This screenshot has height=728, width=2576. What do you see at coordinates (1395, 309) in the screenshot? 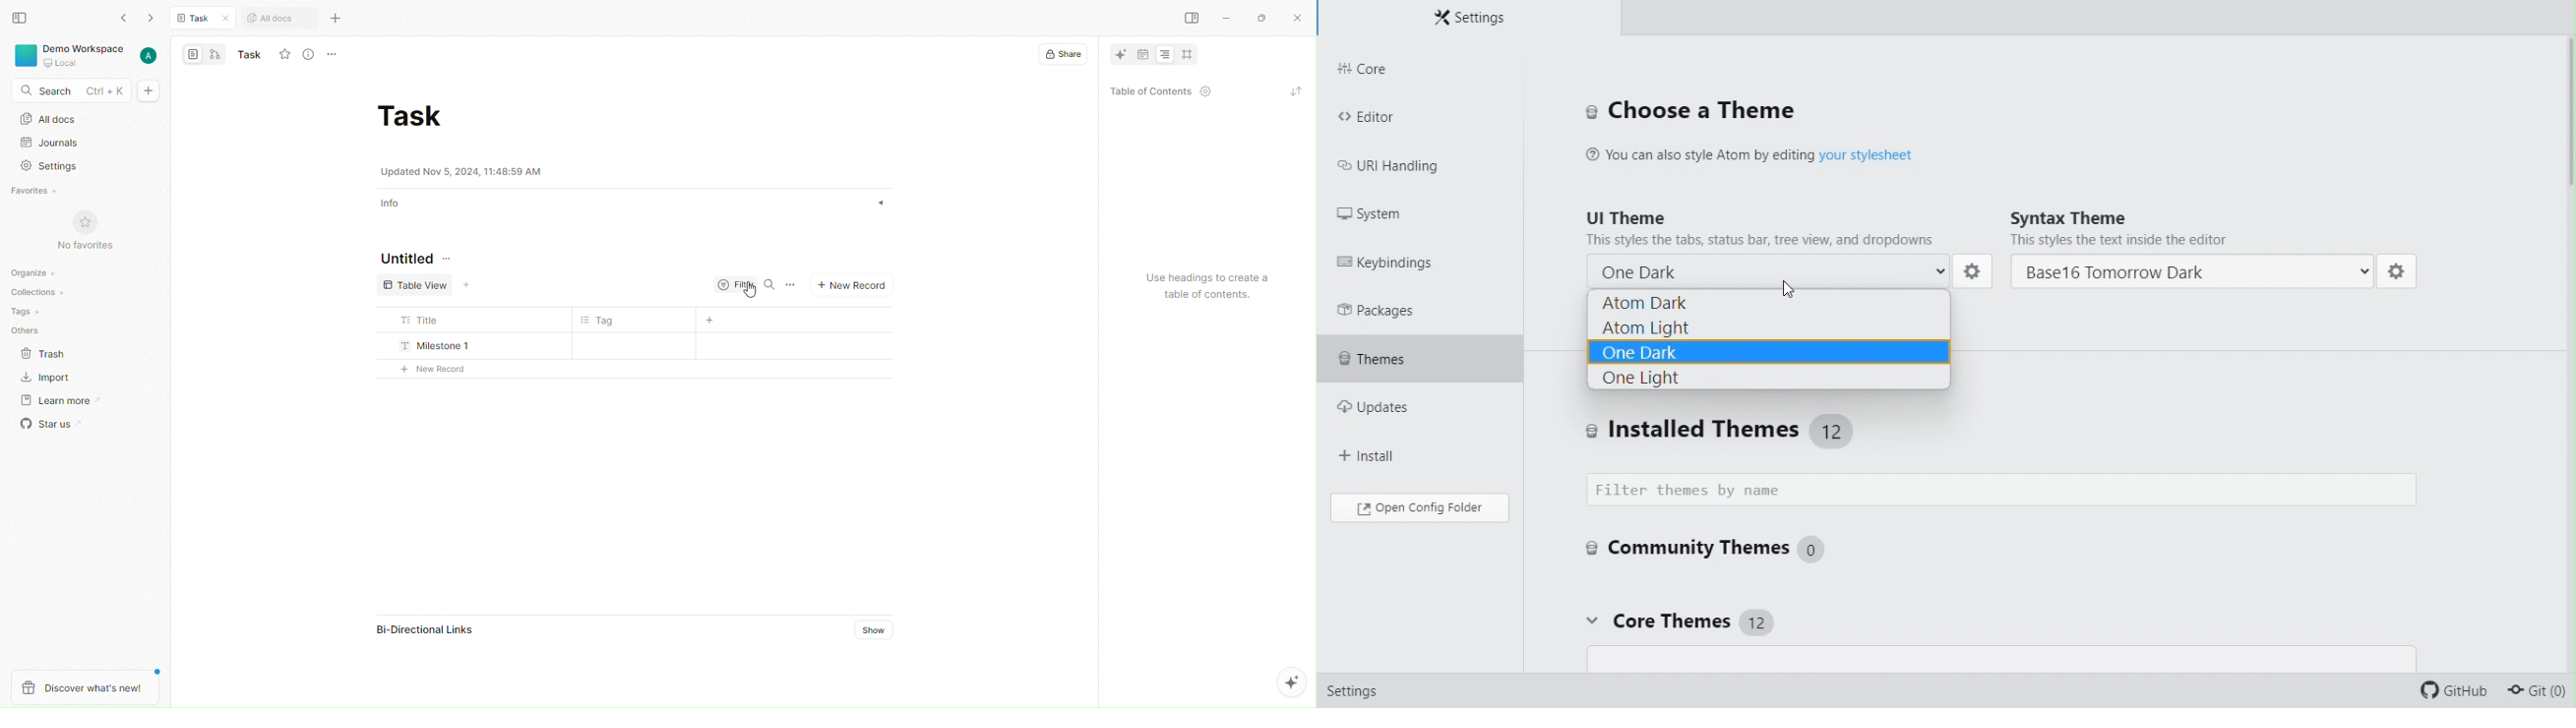
I see `Packages` at bounding box center [1395, 309].